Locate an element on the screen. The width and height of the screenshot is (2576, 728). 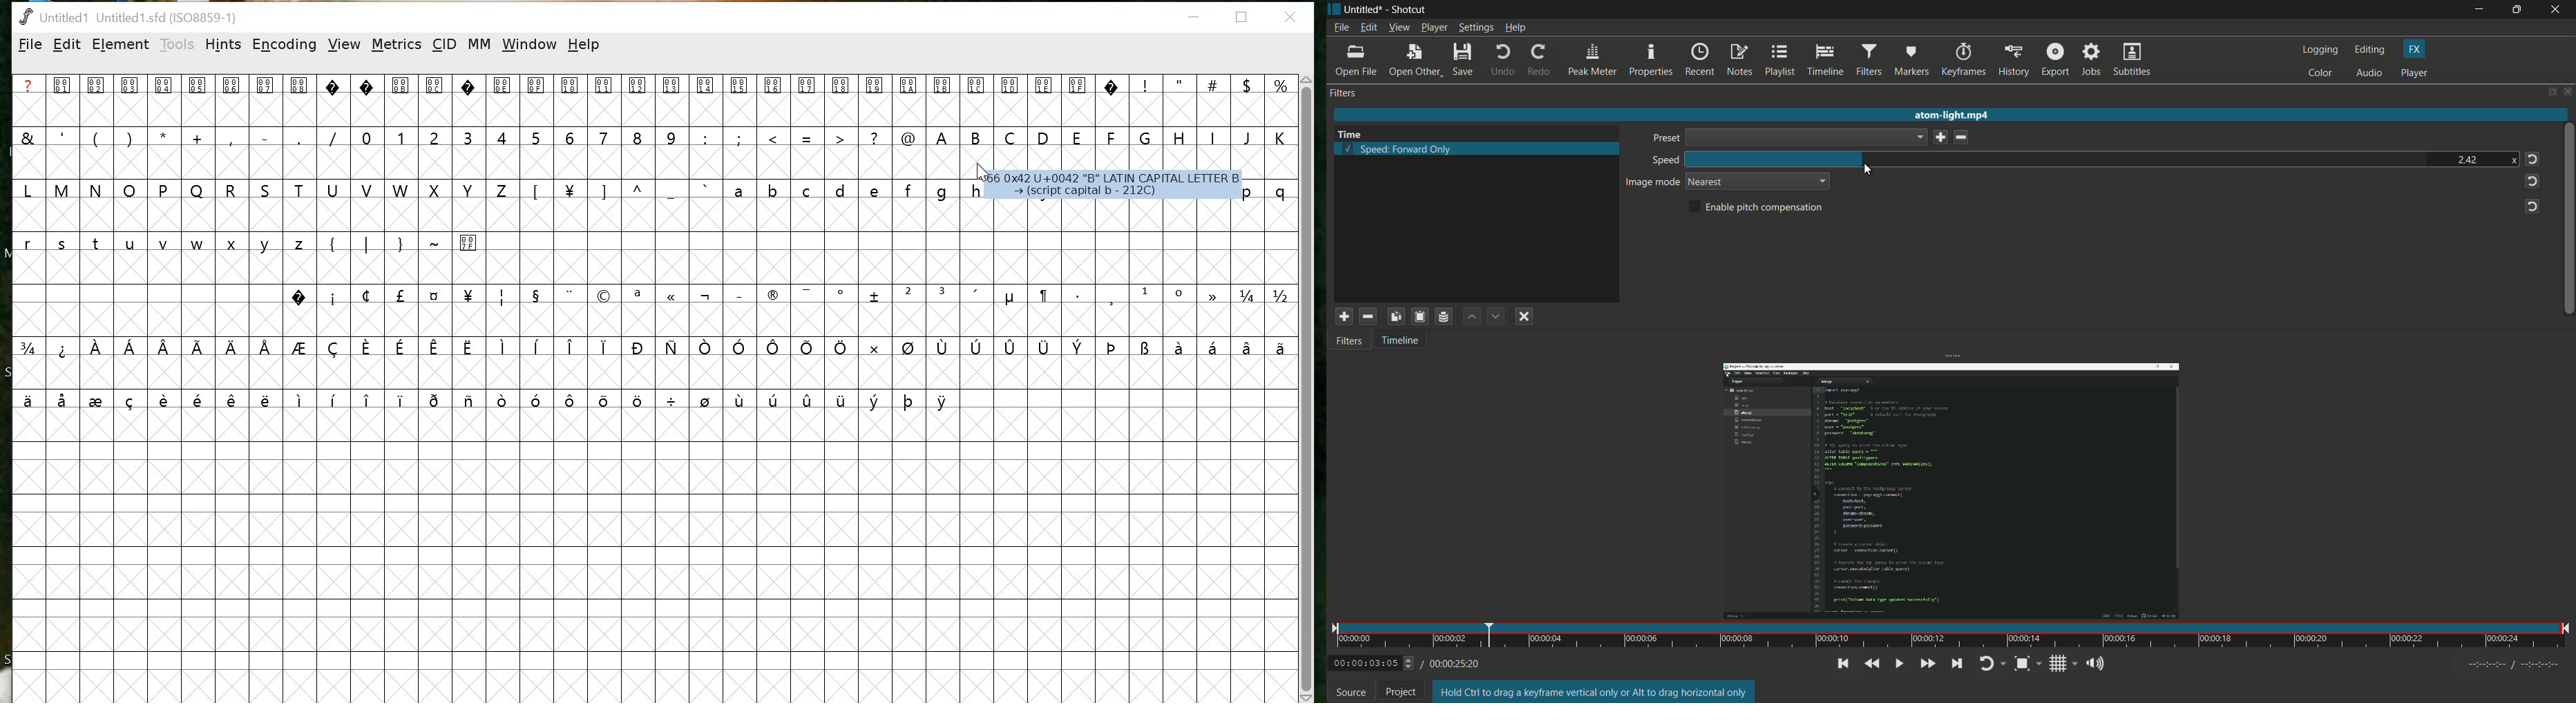
Filters is located at coordinates (1354, 344).